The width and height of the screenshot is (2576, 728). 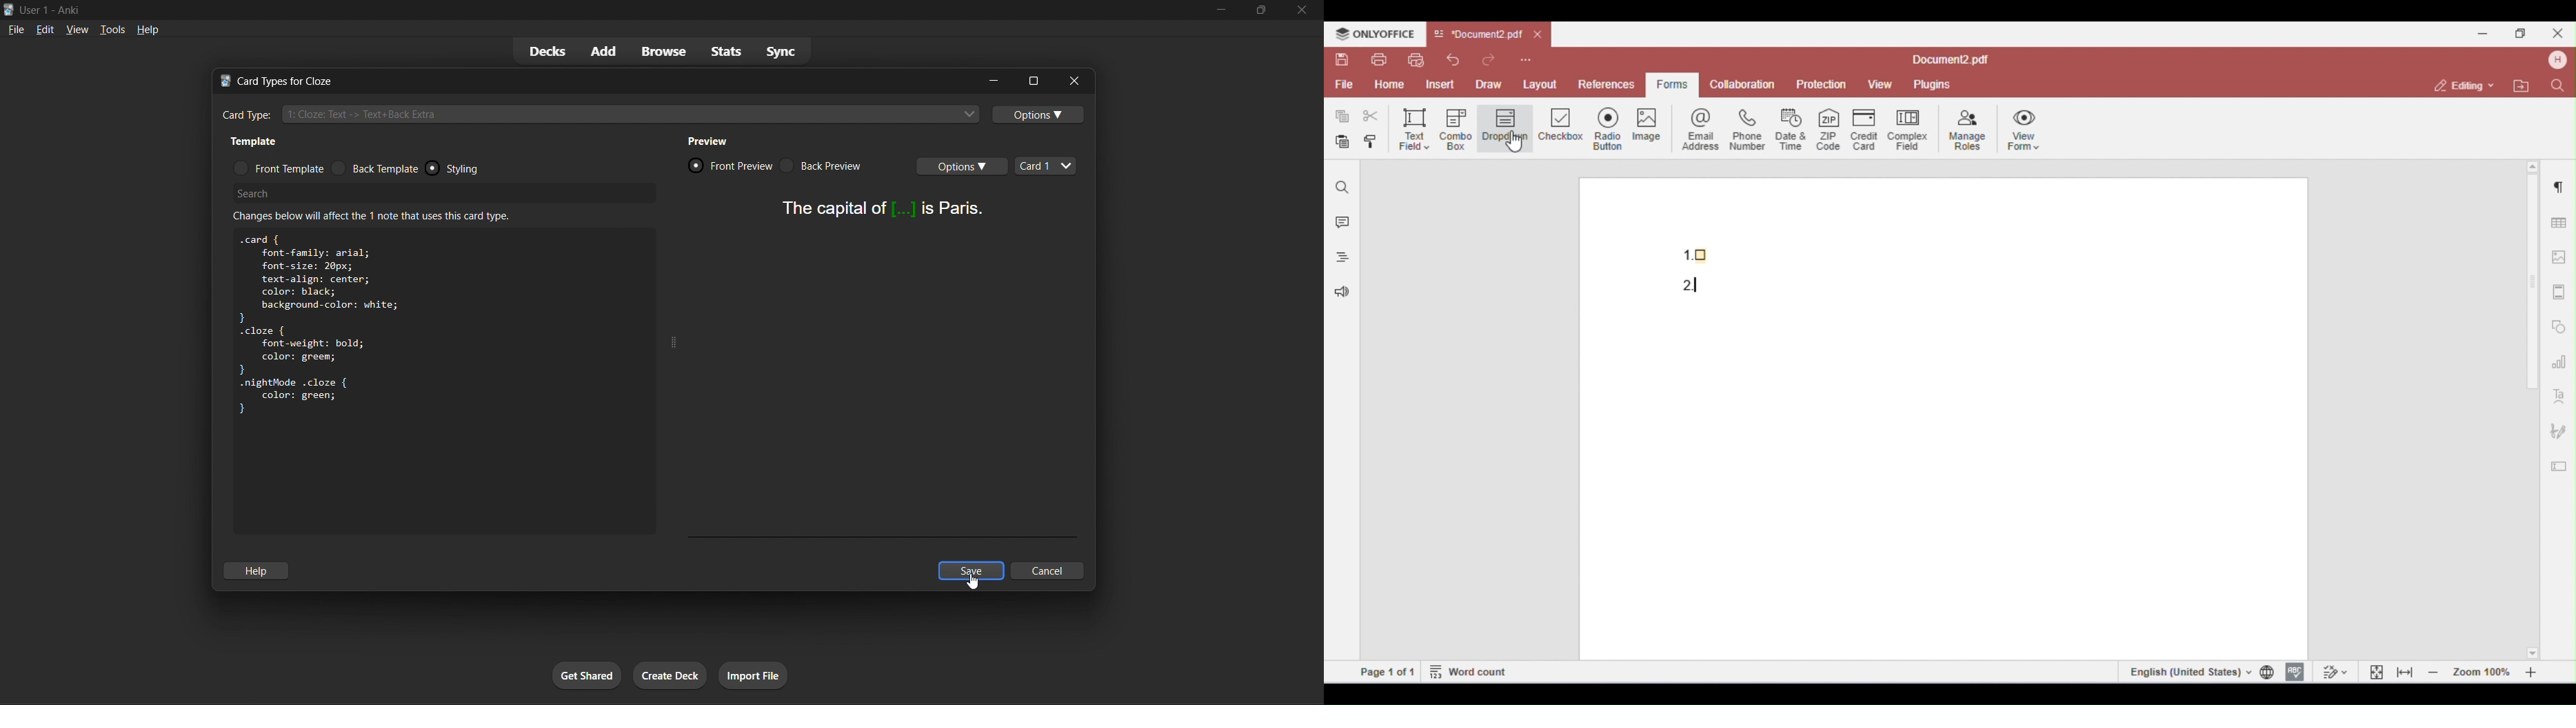 I want to click on tools, so click(x=112, y=29).